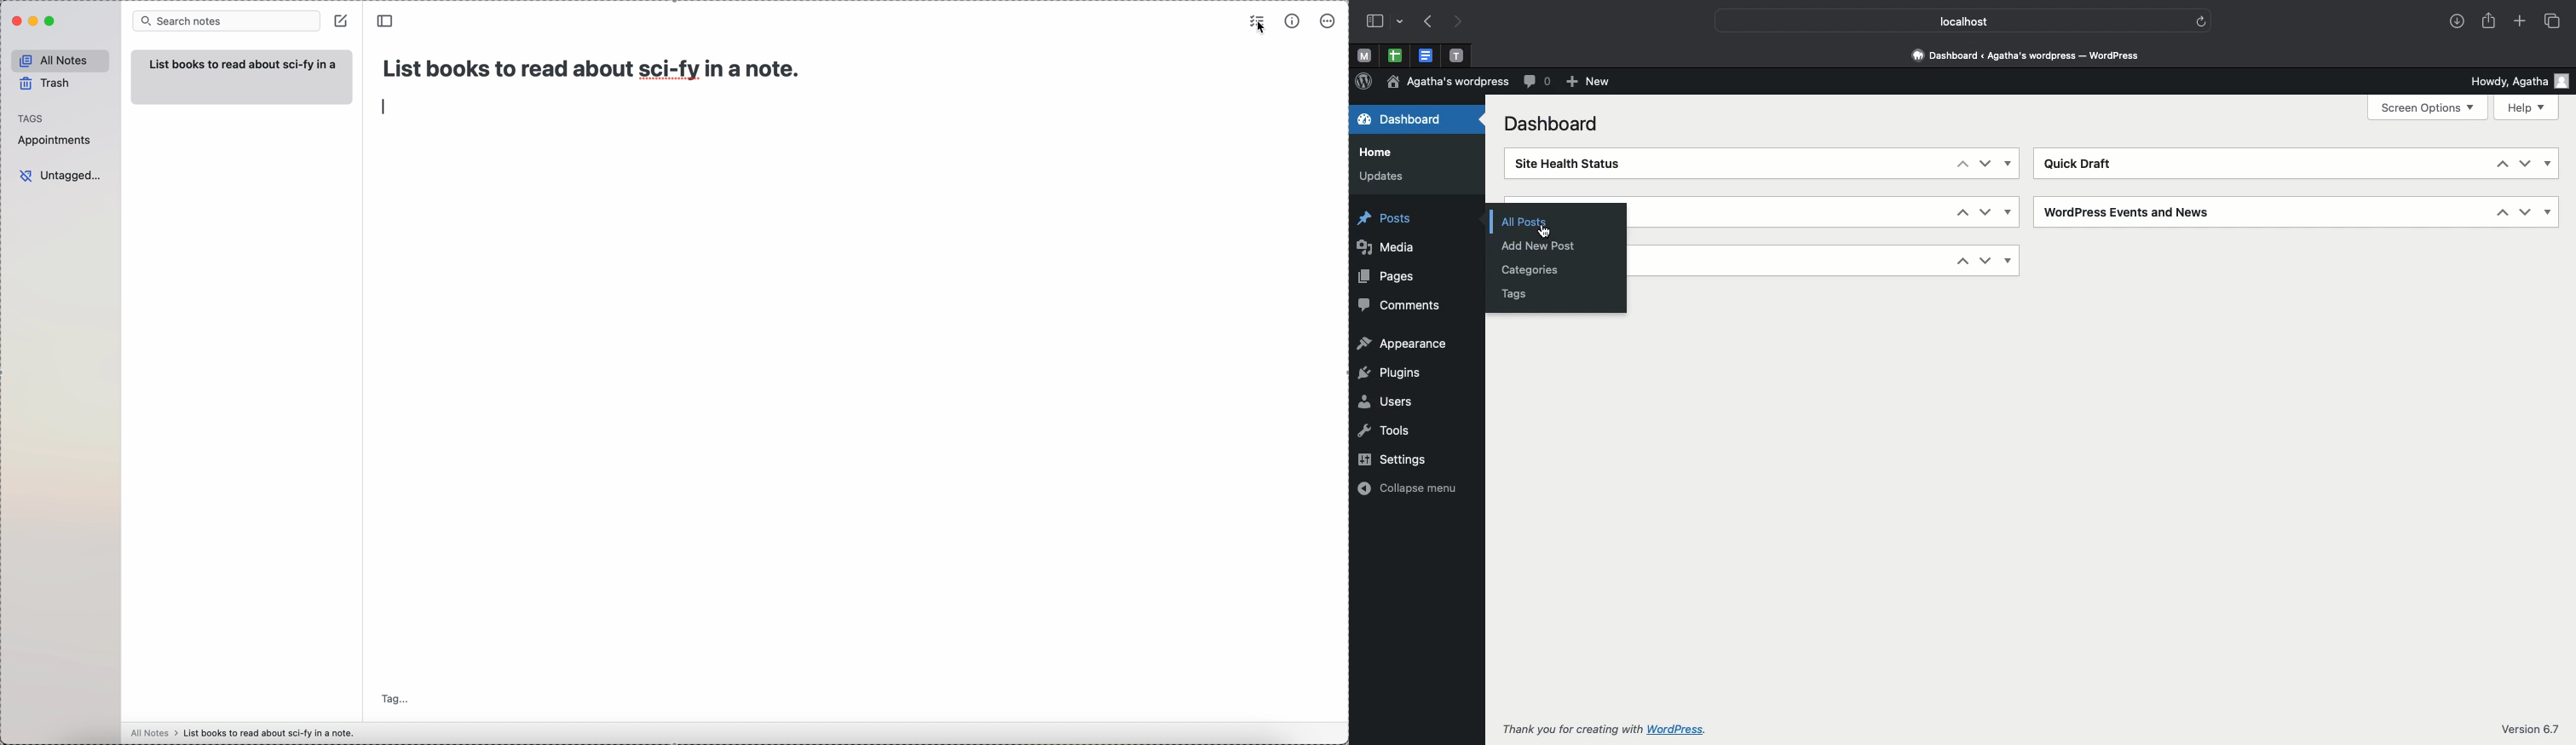  Describe the element at coordinates (1389, 433) in the screenshot. I see `Tools` at that location.